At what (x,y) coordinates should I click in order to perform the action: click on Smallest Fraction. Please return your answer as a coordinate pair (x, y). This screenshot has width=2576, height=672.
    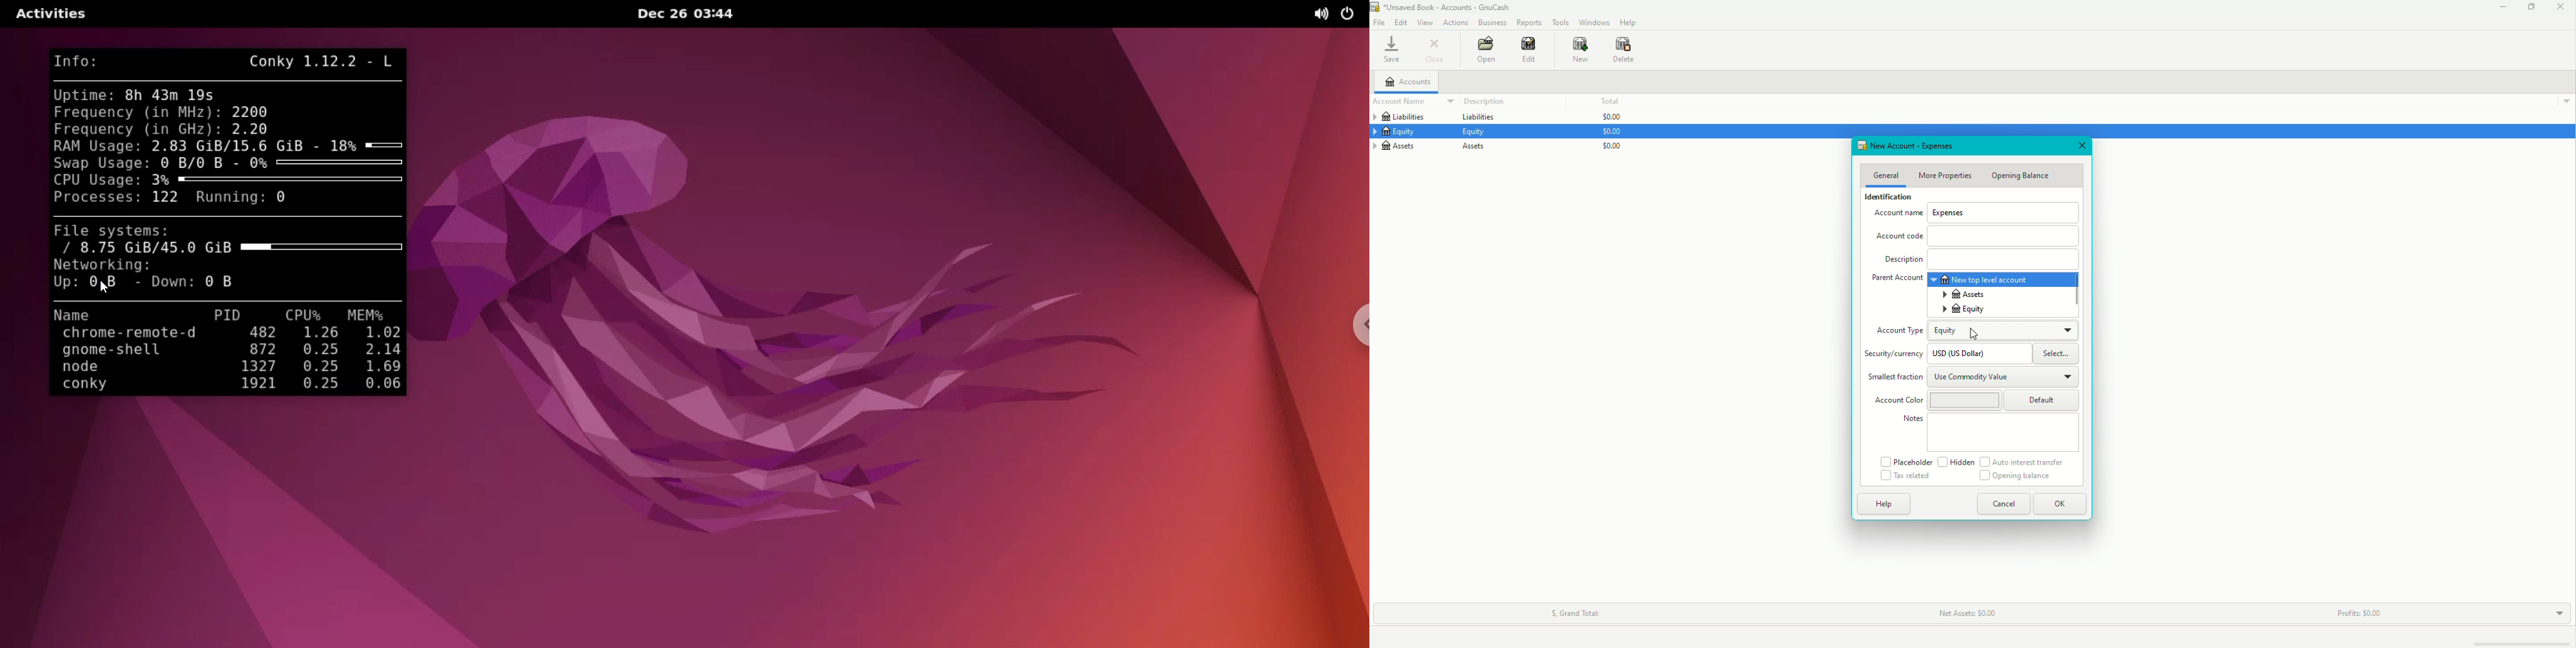
    Looking at the image, I should click on (1895, 377).